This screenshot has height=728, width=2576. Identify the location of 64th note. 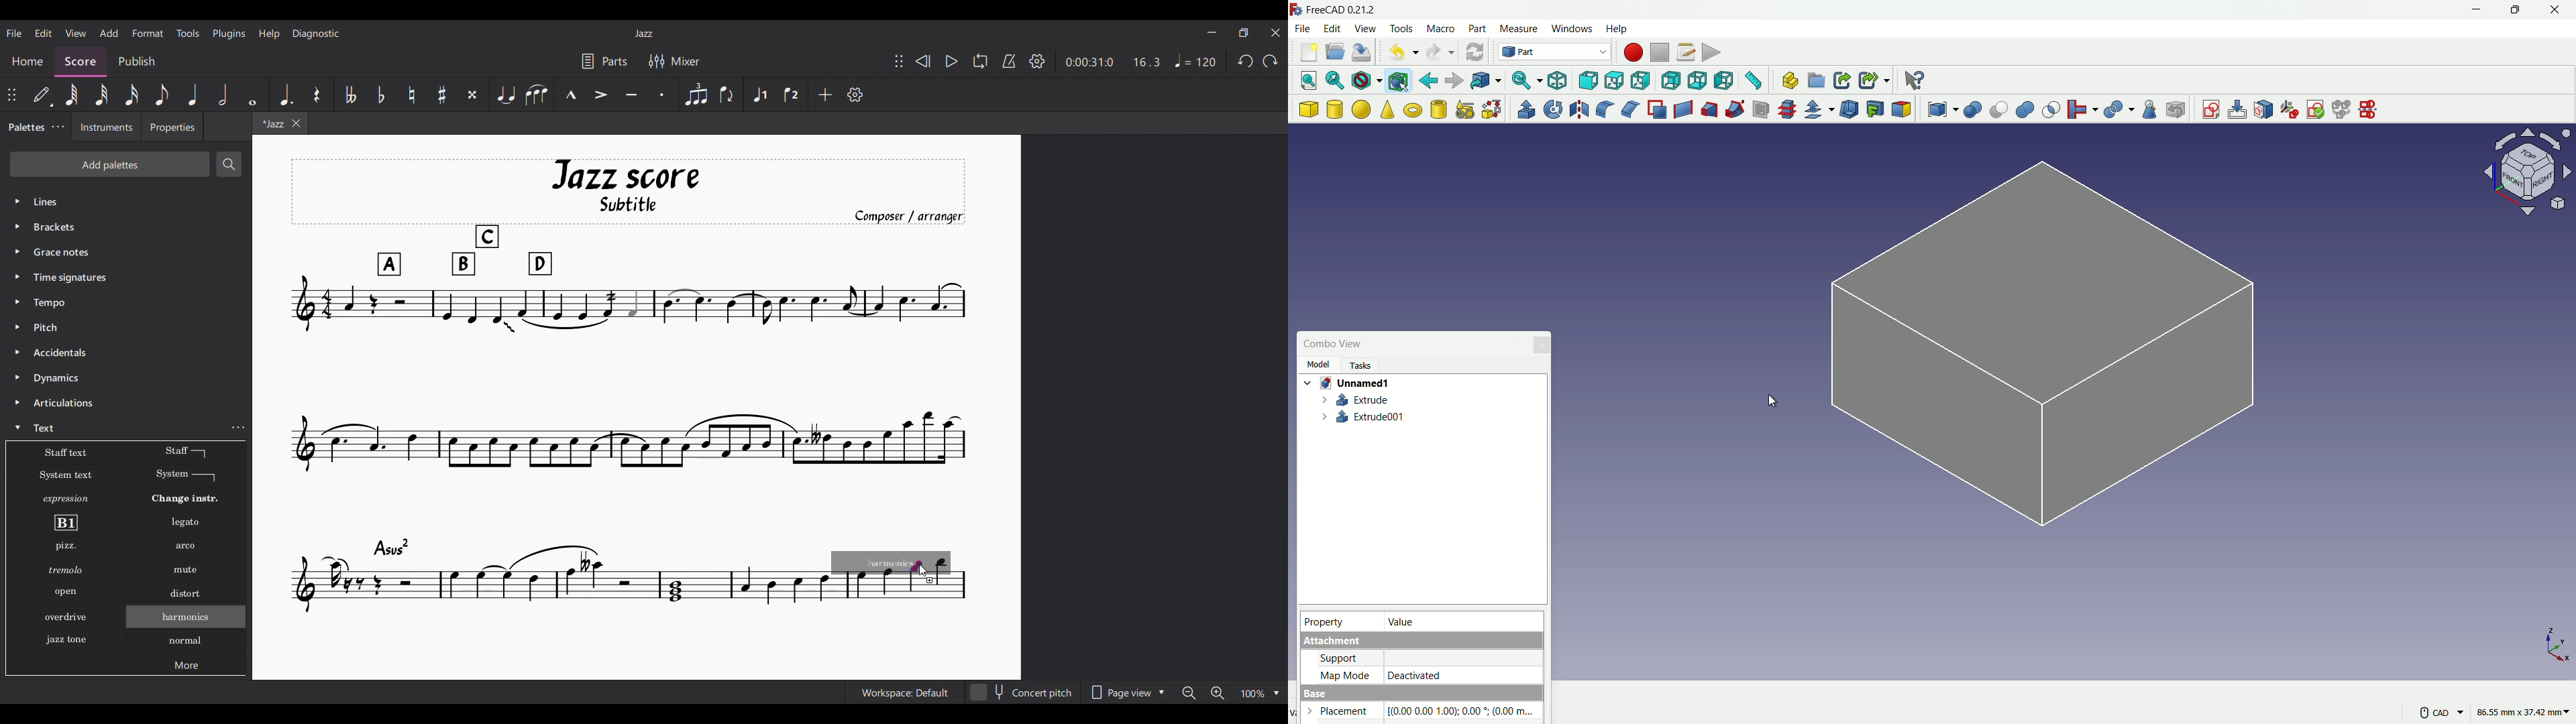
(70, 95).